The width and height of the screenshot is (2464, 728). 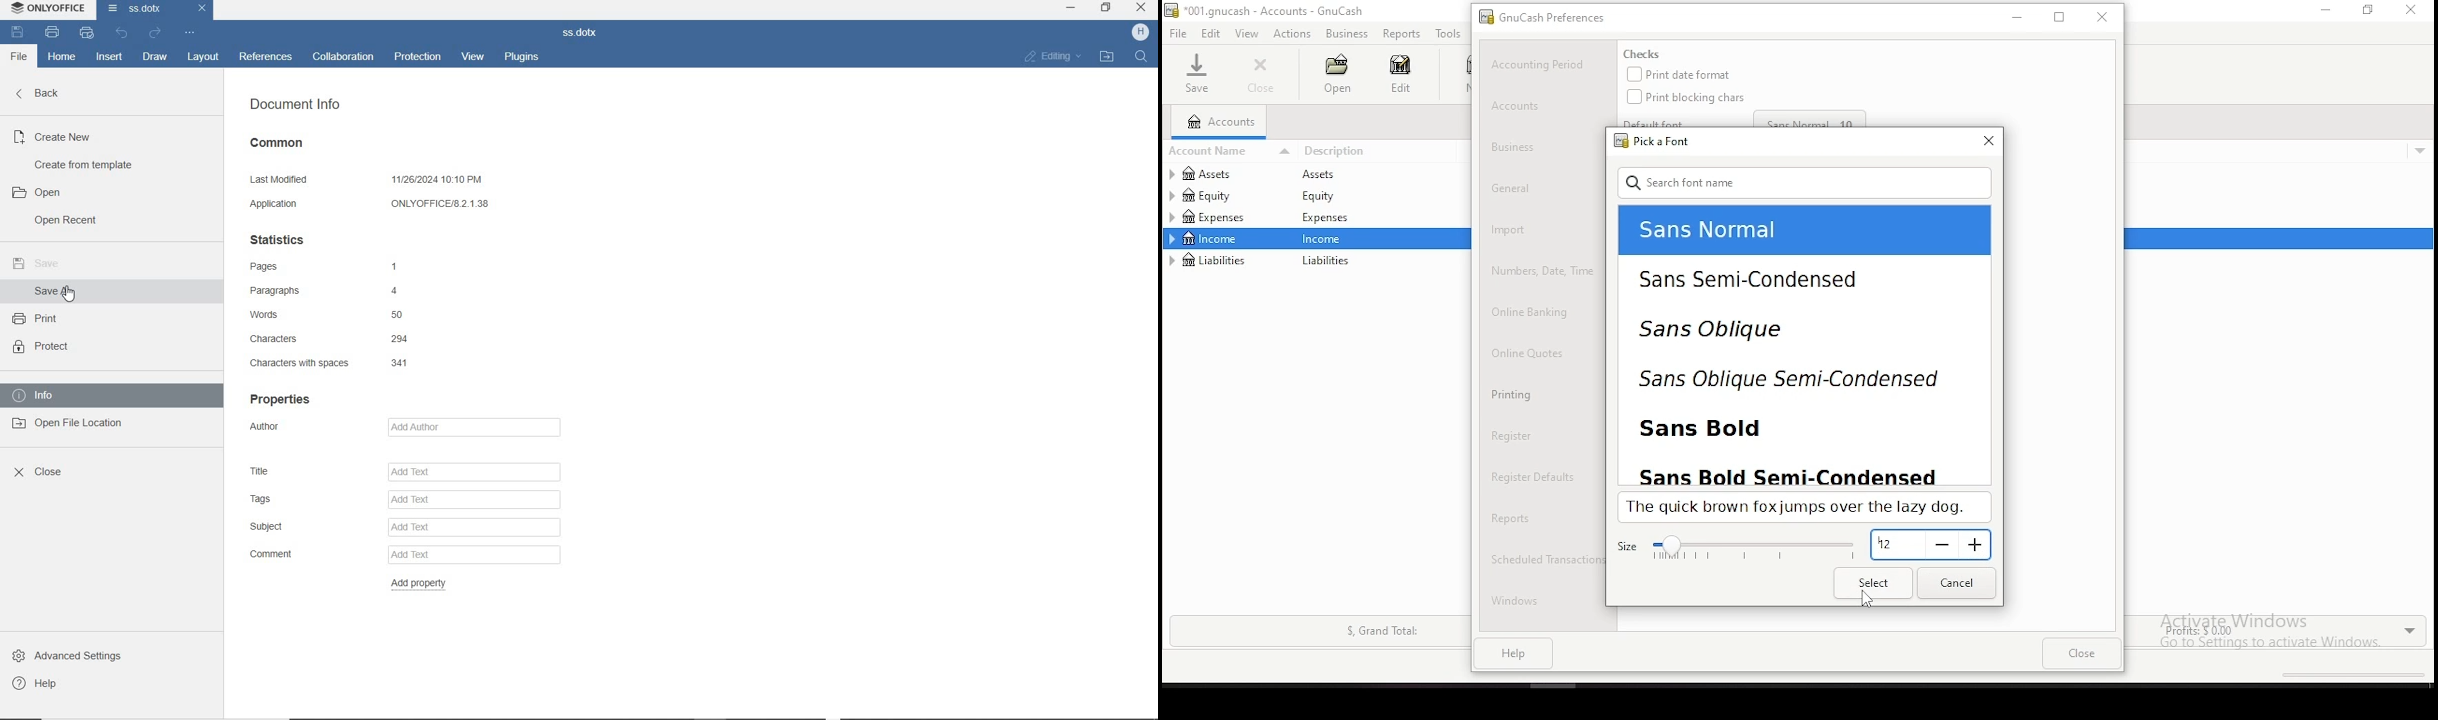 What do you see at coordinates (1177, 34) in the screenshot?
I see `file` at bounding box center [1177, 34].